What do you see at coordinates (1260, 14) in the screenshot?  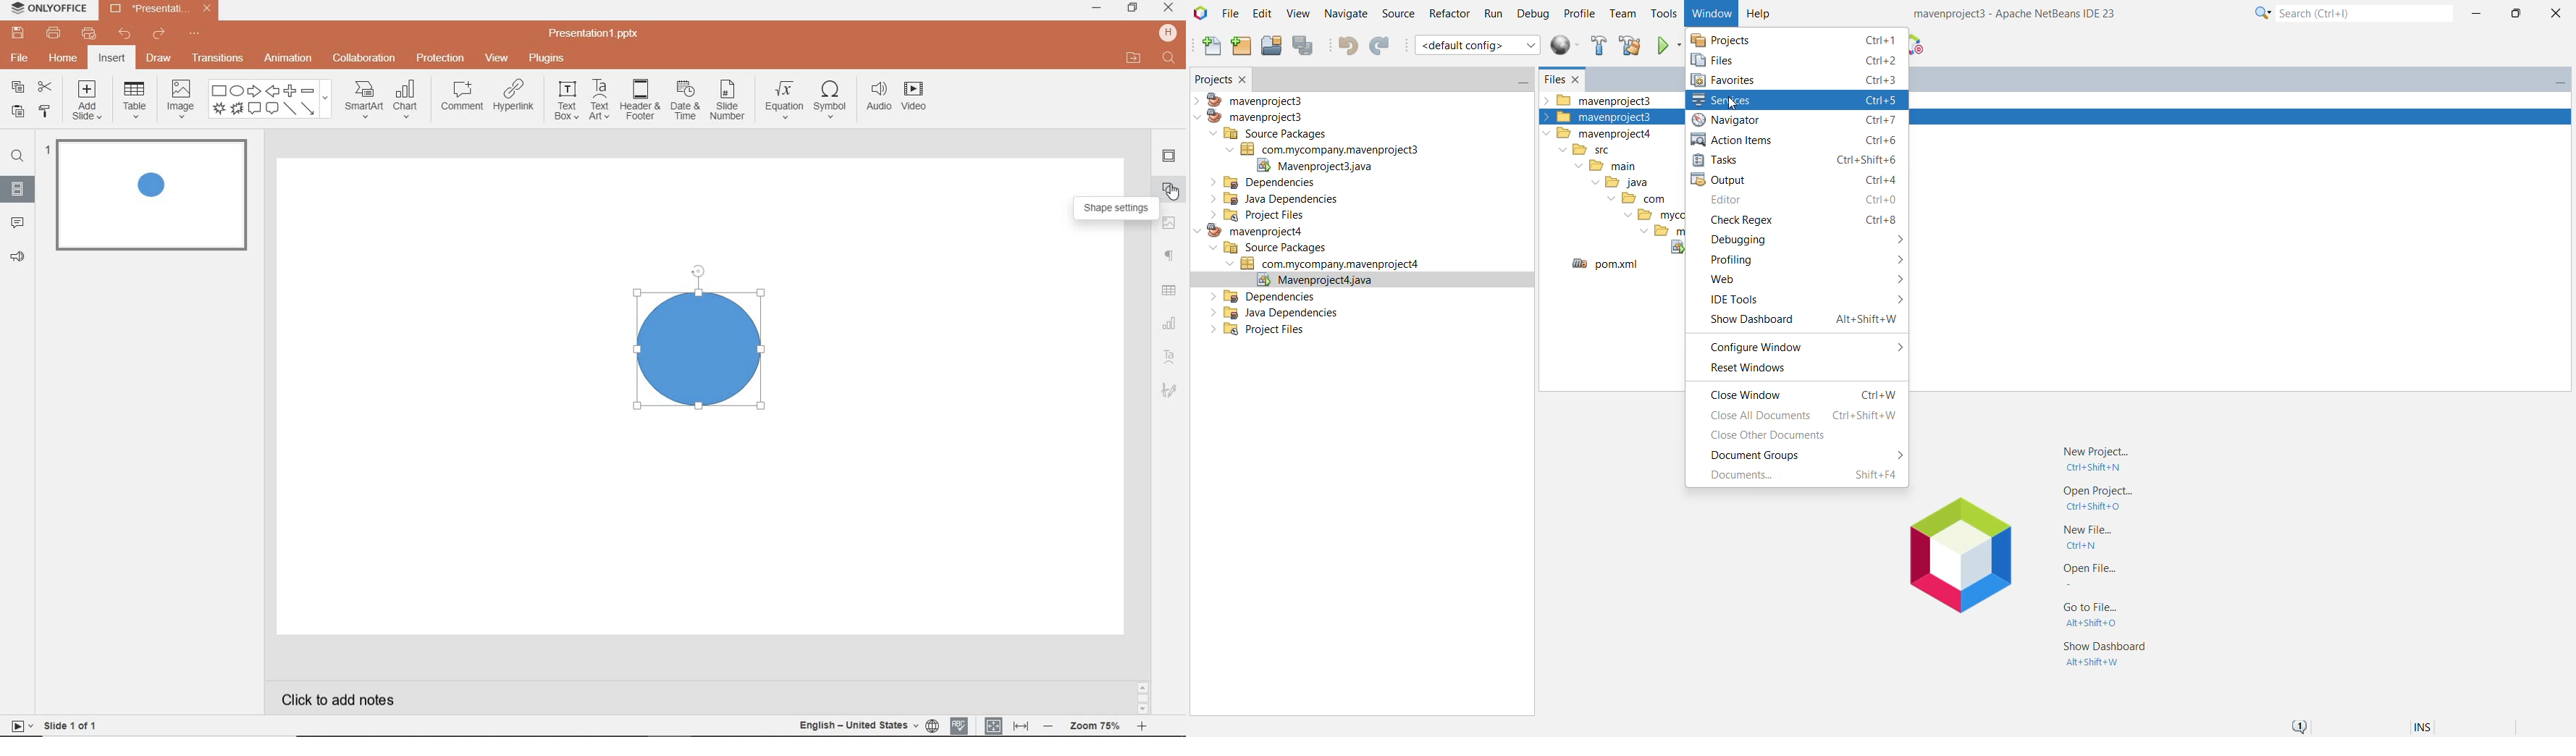 I see `Edit` at bounding box center [1260, 14].